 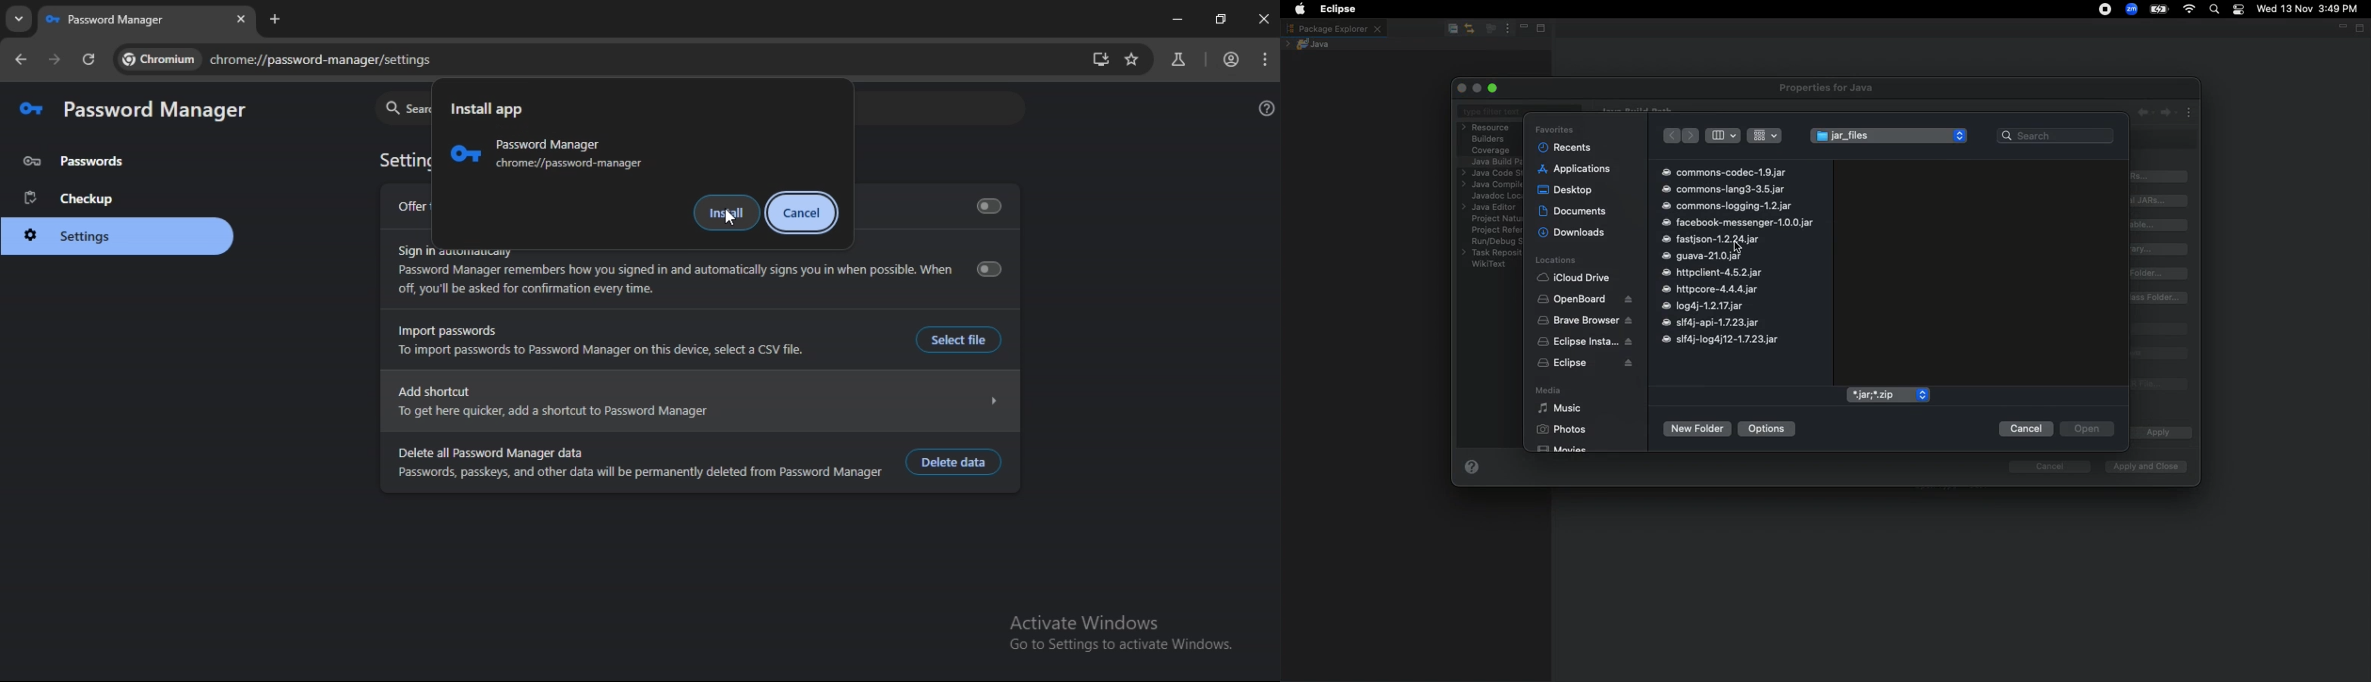 I want to click on Password Manager, so click(x=570, y=155).